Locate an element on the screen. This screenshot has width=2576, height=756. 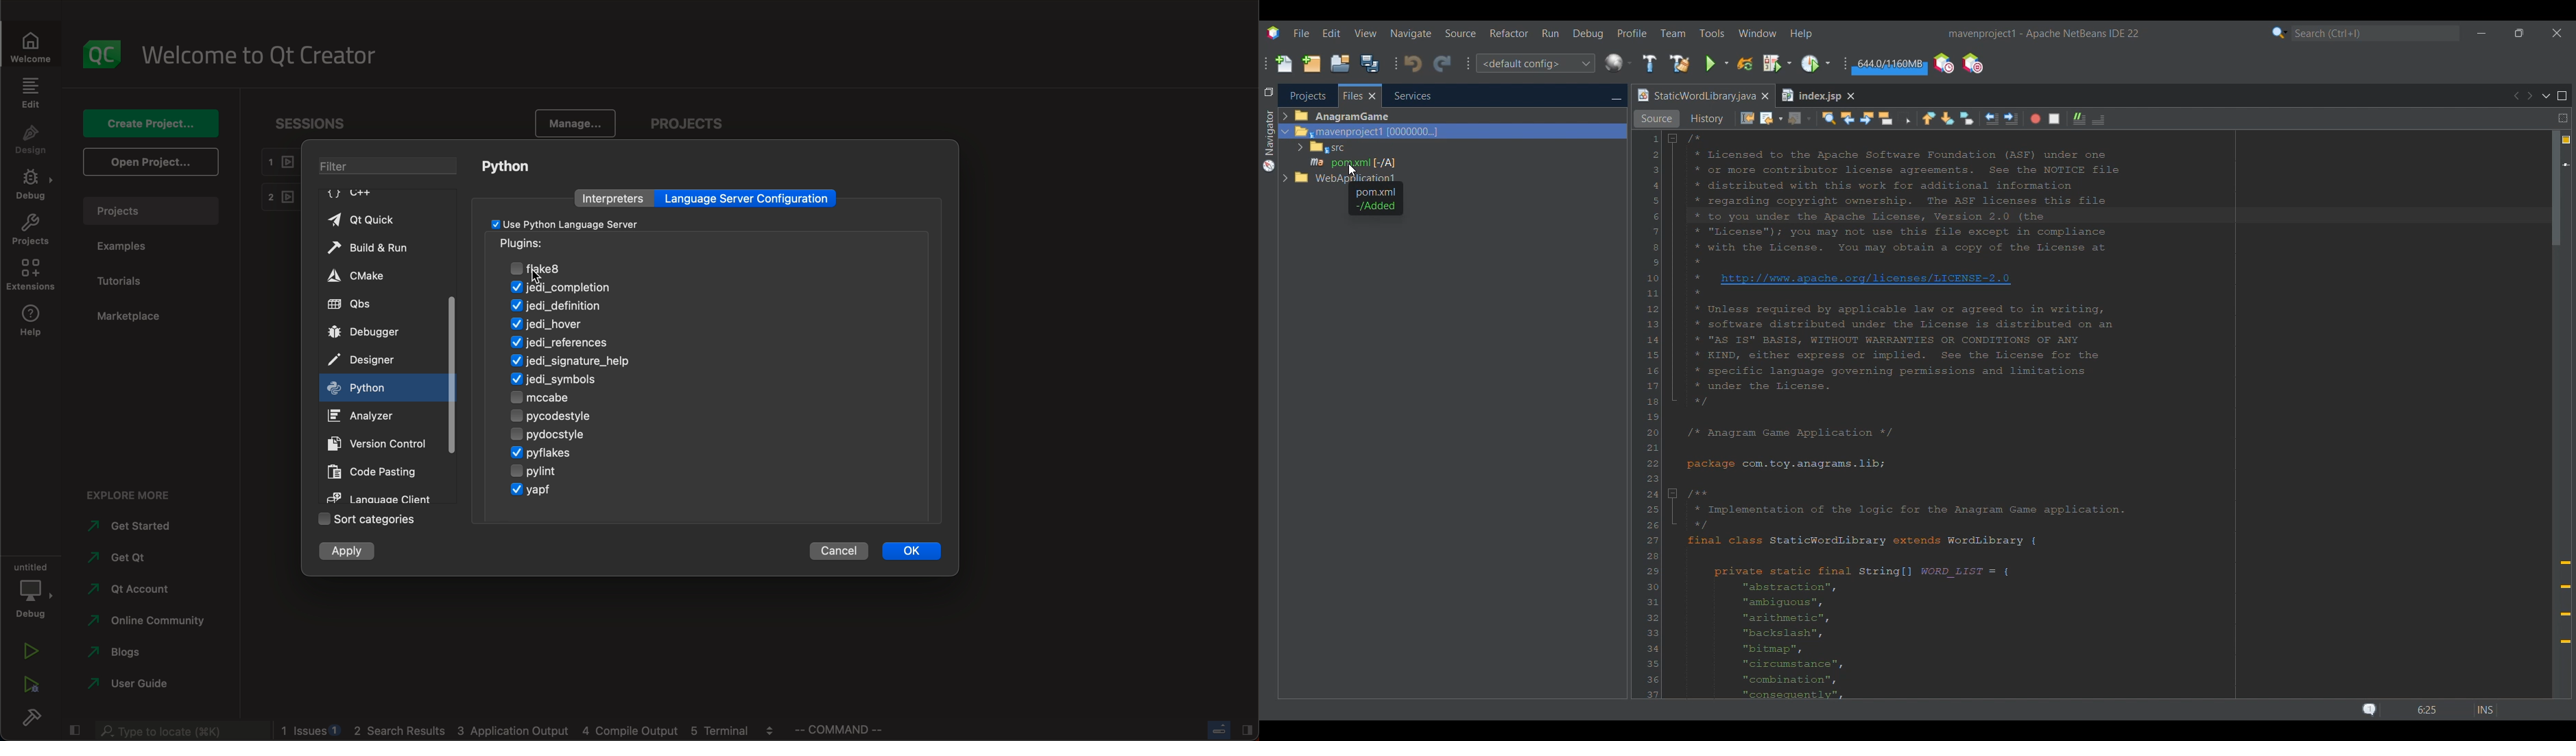
symbols is located at coordinates (571, 380).